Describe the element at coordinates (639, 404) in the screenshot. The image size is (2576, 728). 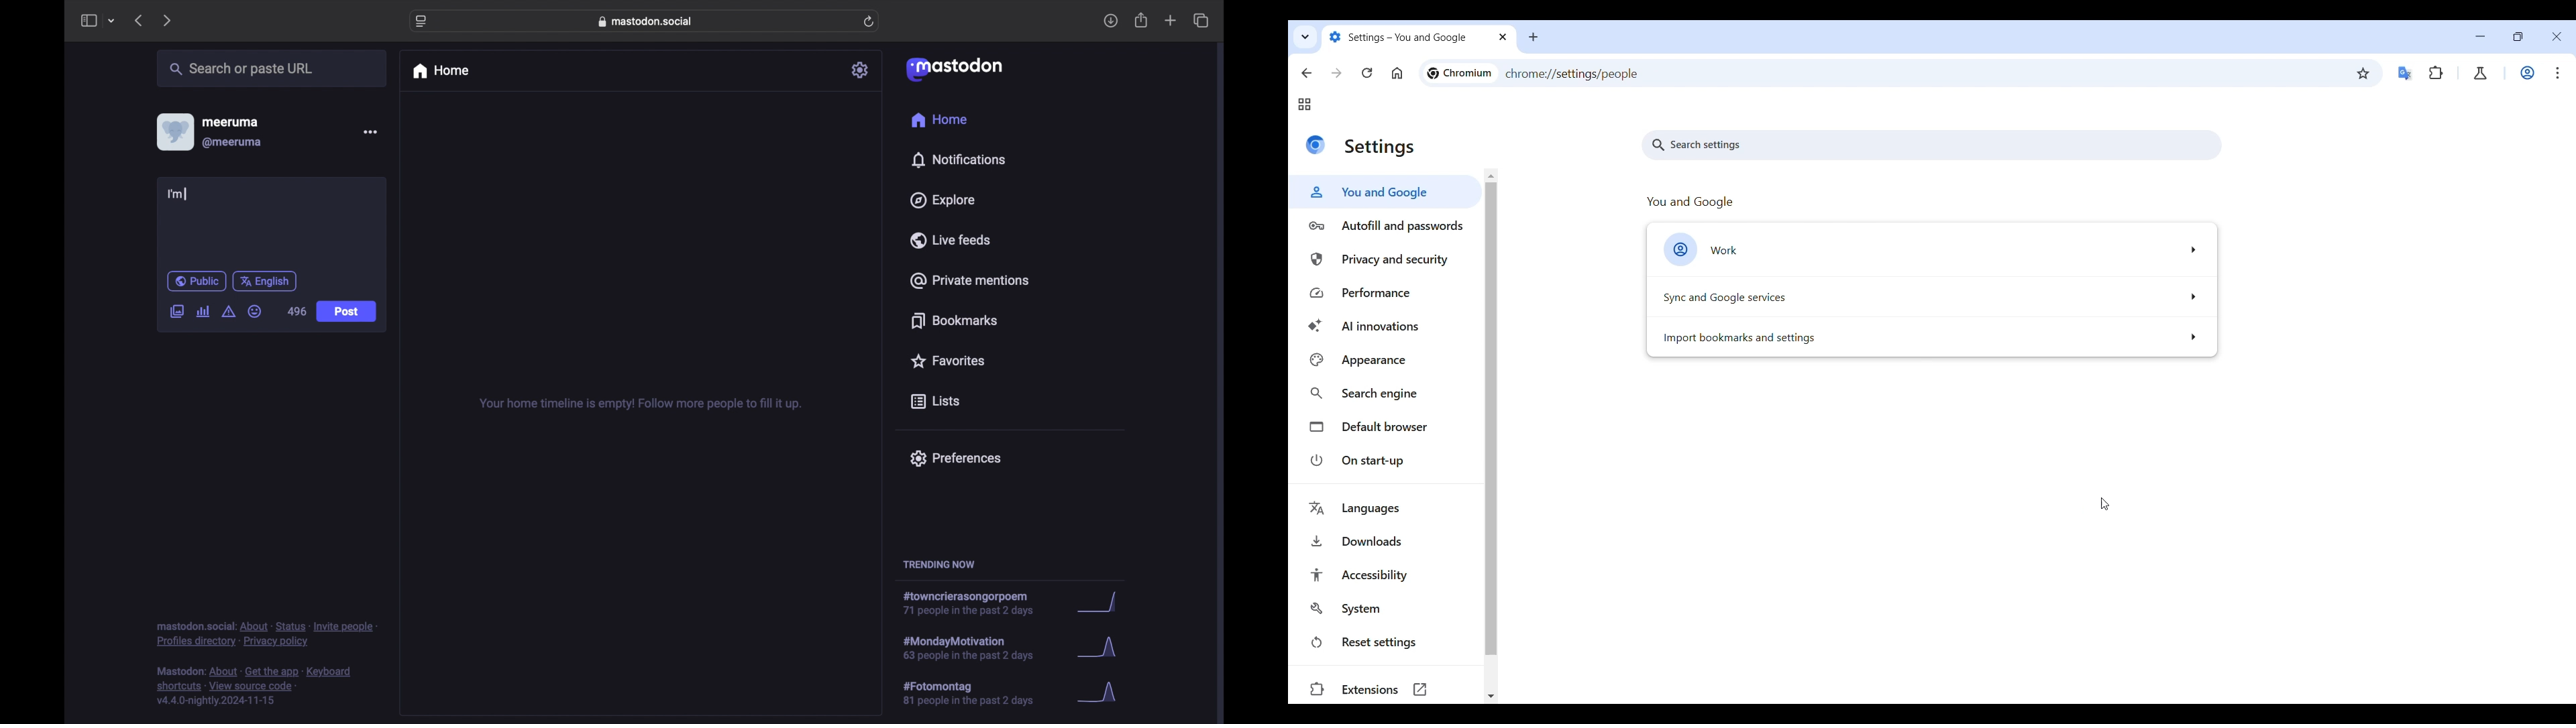
I see `your home timeline is  empty! follow for more tips` at that location.